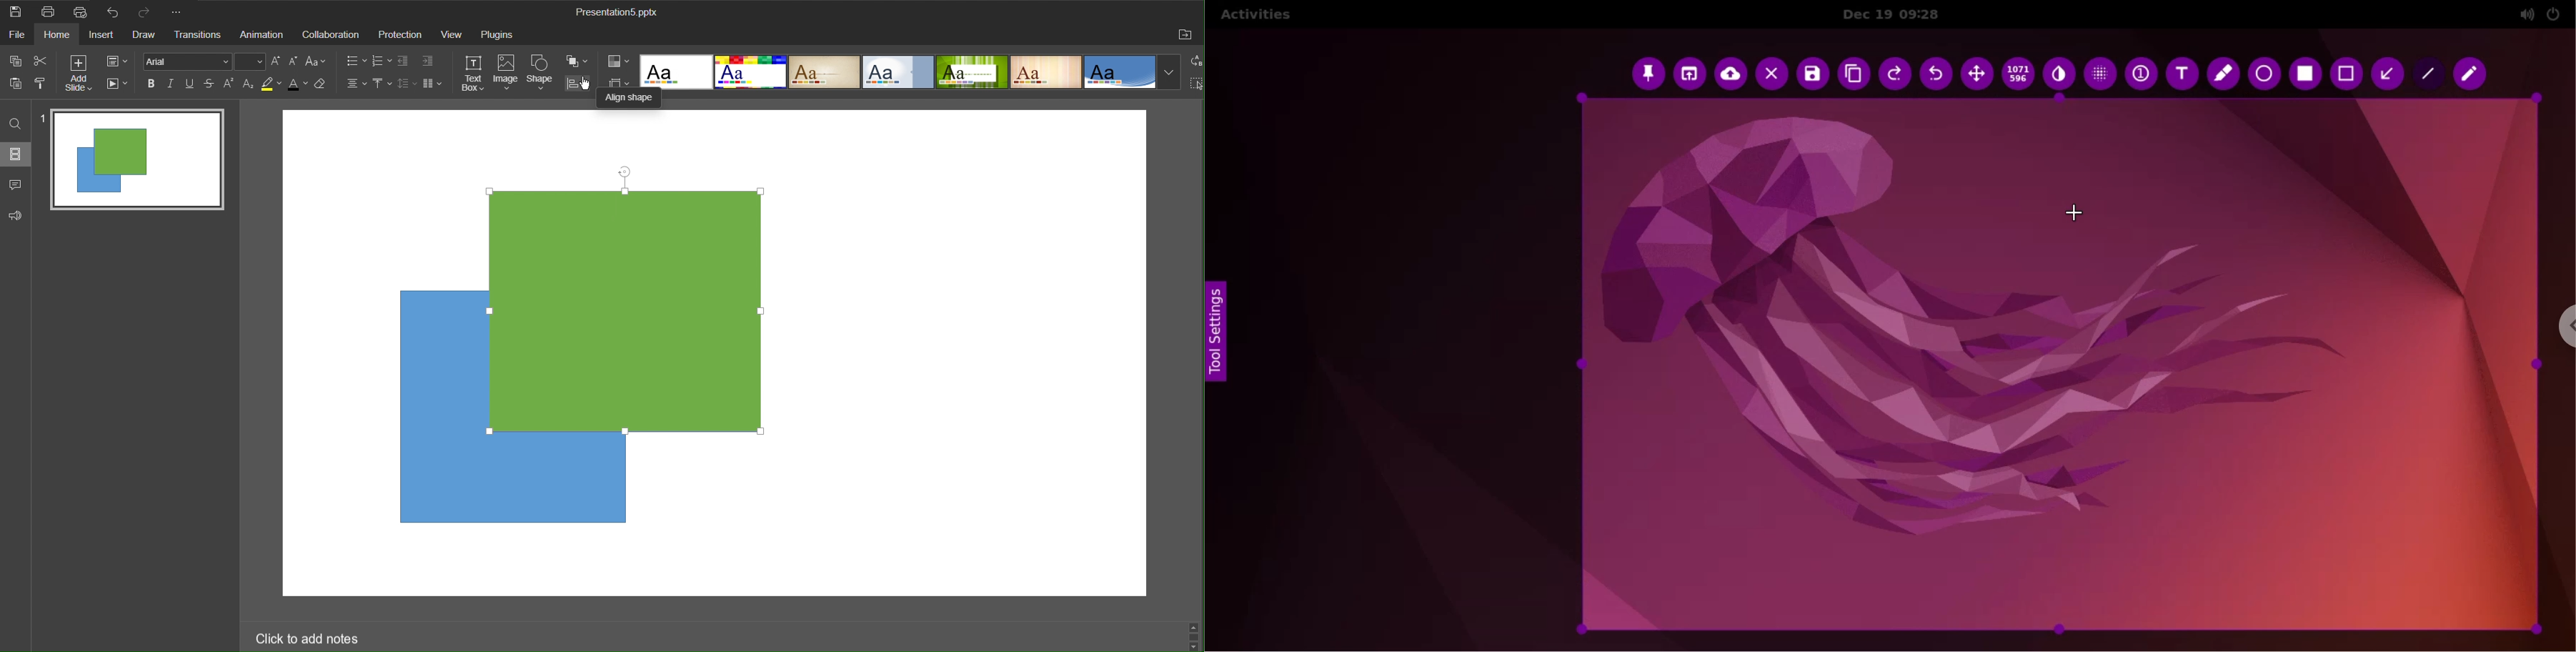 The image size is (2576, 672). I want to click on Text Case Settings, so click(320, 62).